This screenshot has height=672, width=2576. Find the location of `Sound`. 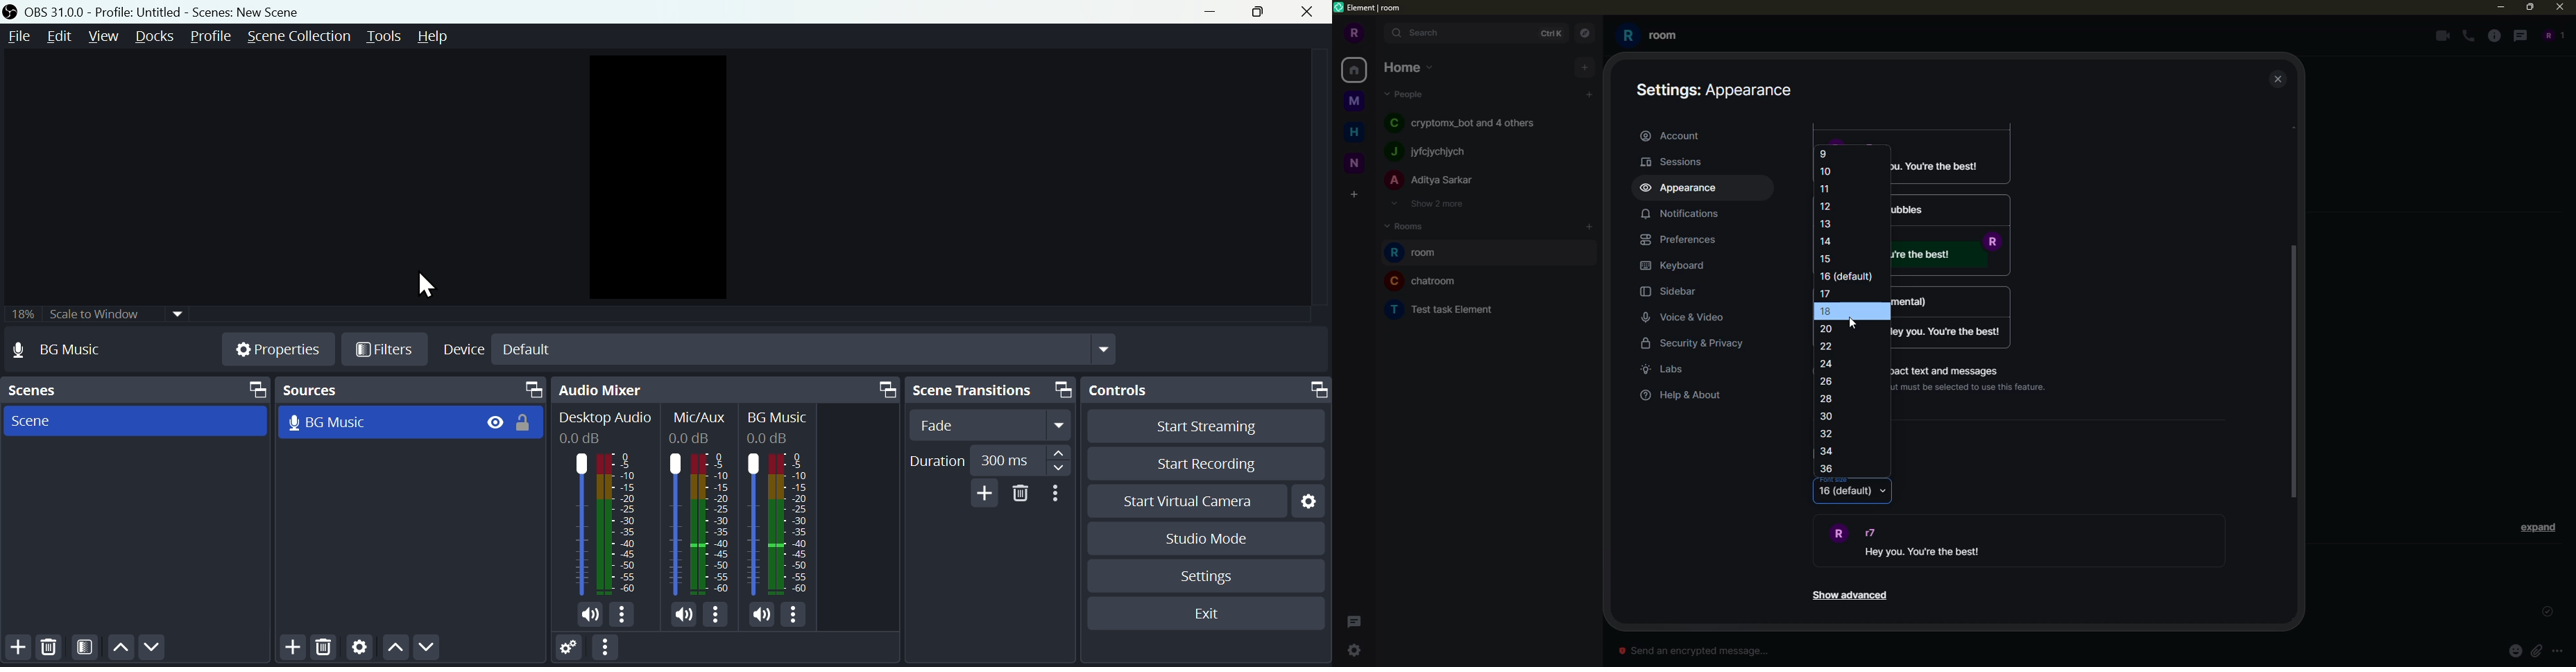

Sound is located at coordinates (684, 615).